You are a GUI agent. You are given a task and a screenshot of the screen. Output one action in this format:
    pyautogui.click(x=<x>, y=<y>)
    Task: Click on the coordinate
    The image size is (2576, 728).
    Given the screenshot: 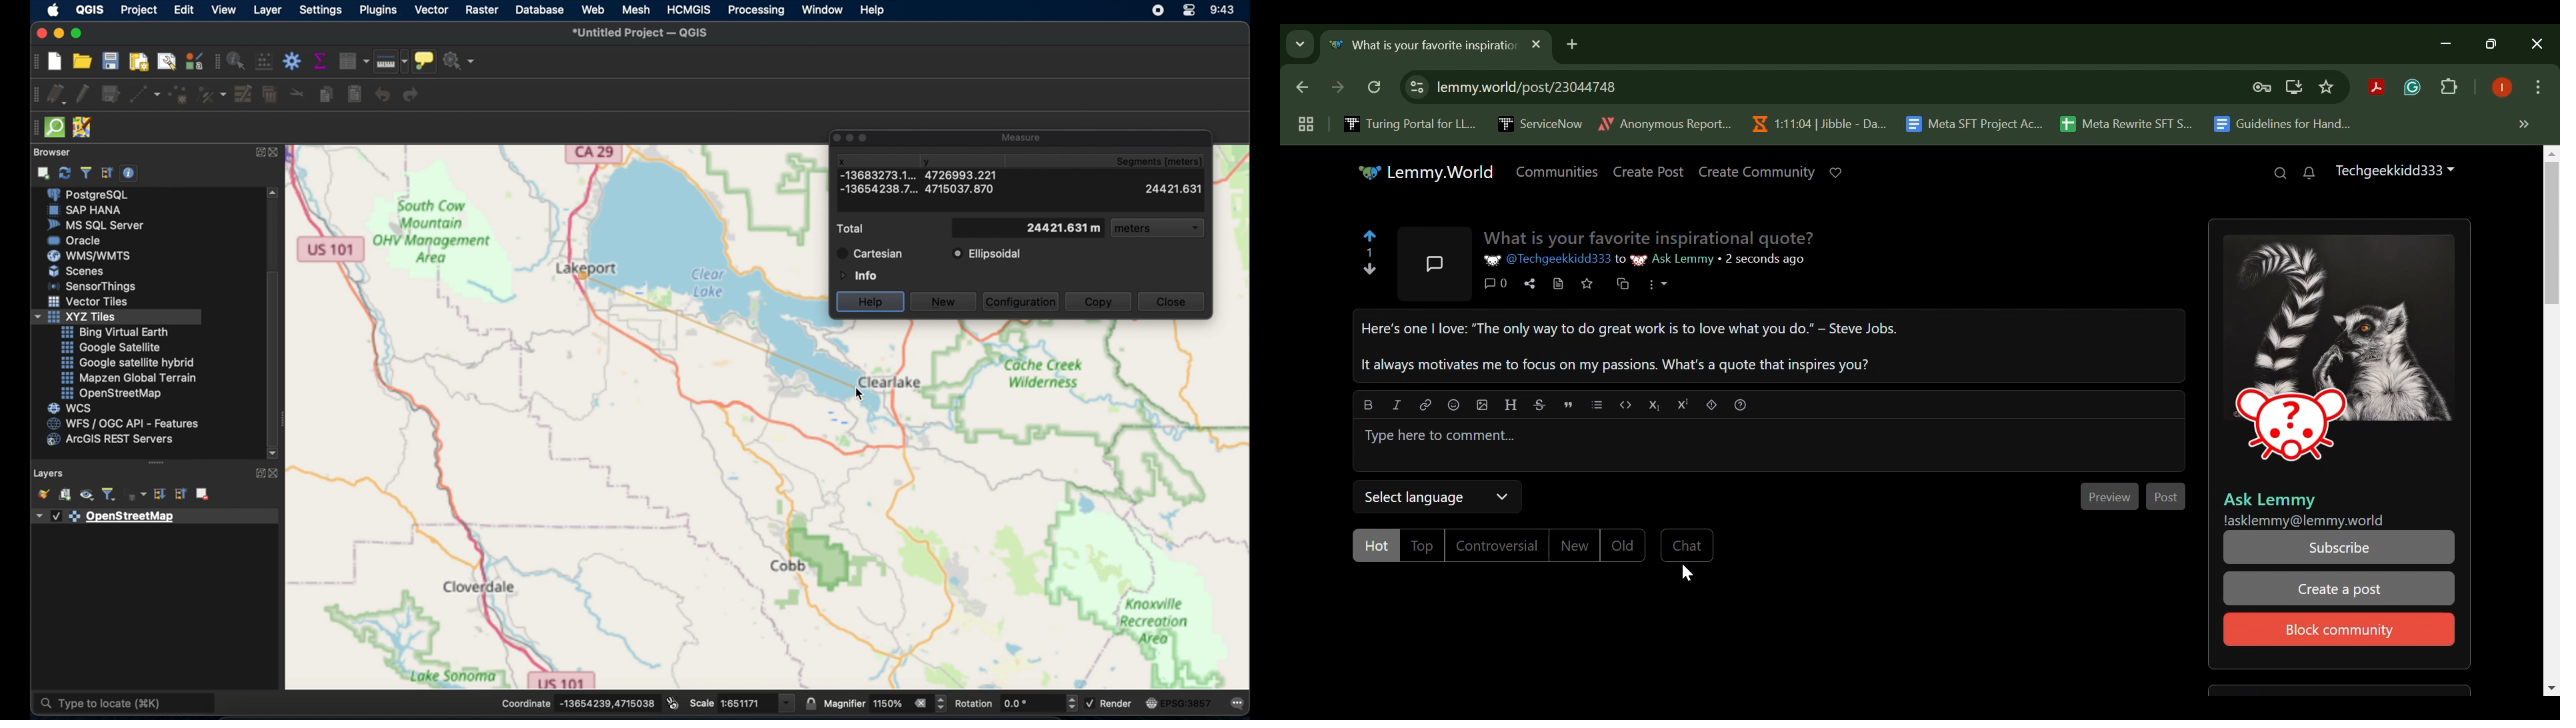 What is the action you would take?
    pyautogui.click(x=577, y=702)
    